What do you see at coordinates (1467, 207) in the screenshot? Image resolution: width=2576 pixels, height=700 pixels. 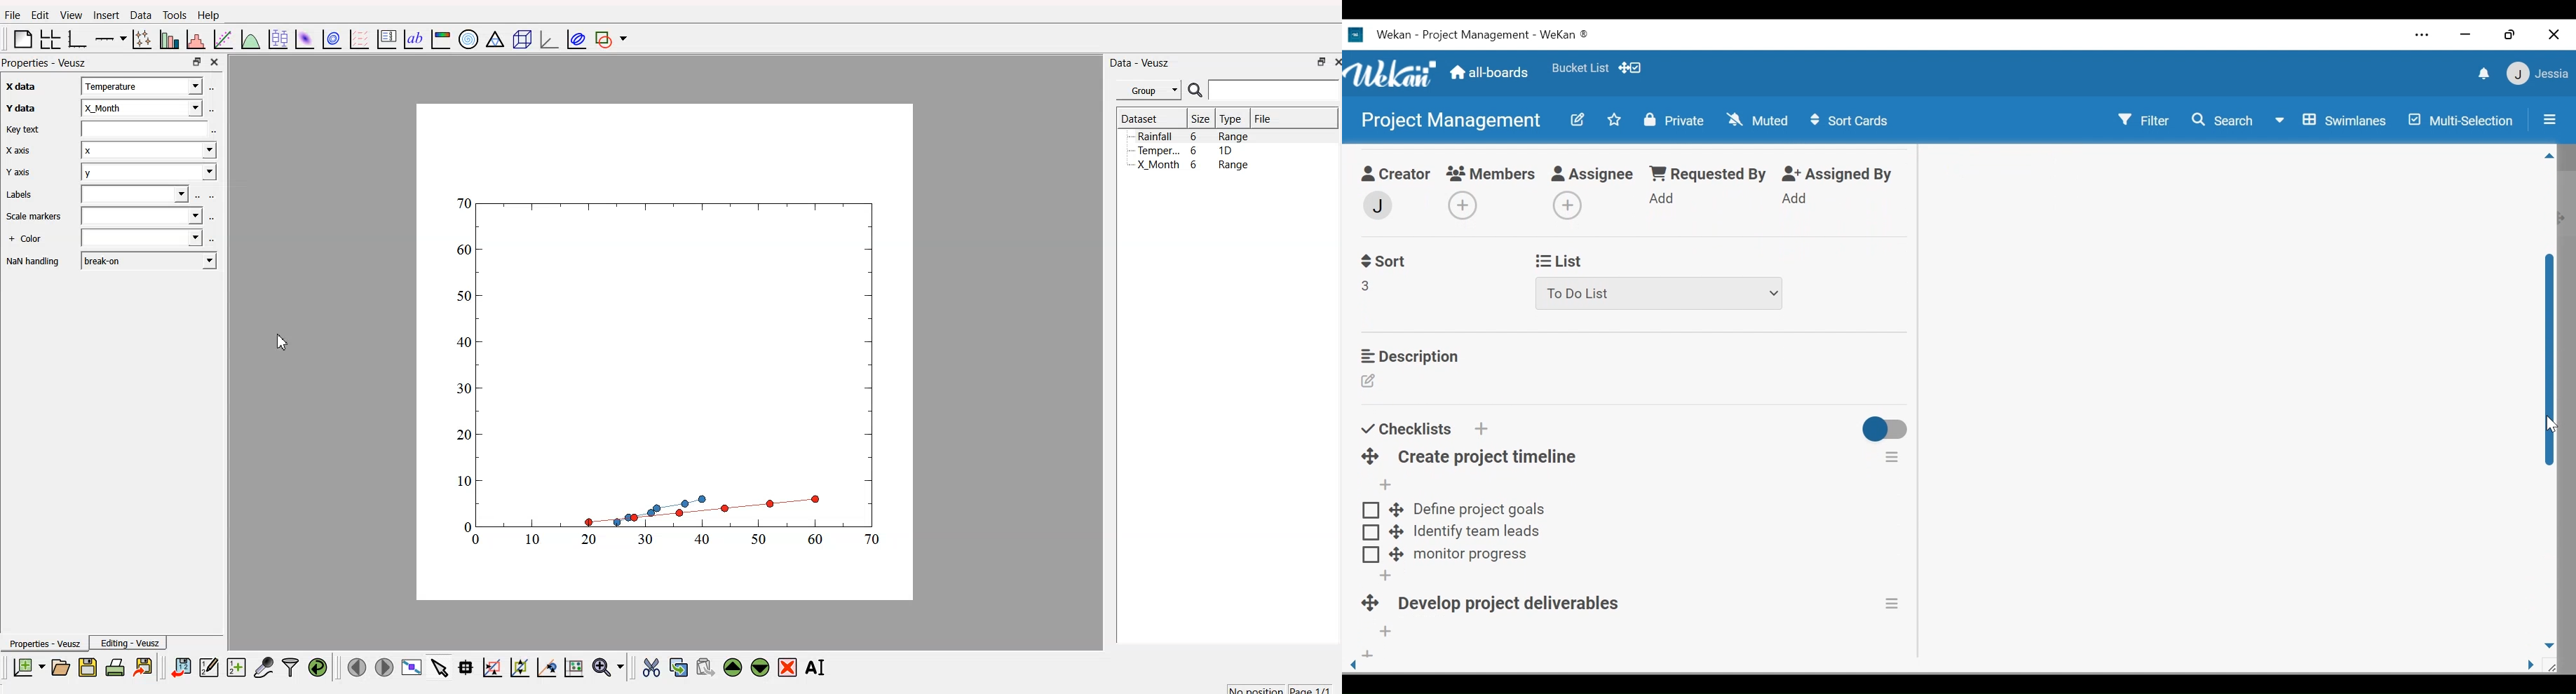 I see `Add members` at bounding box center [1467, 207].